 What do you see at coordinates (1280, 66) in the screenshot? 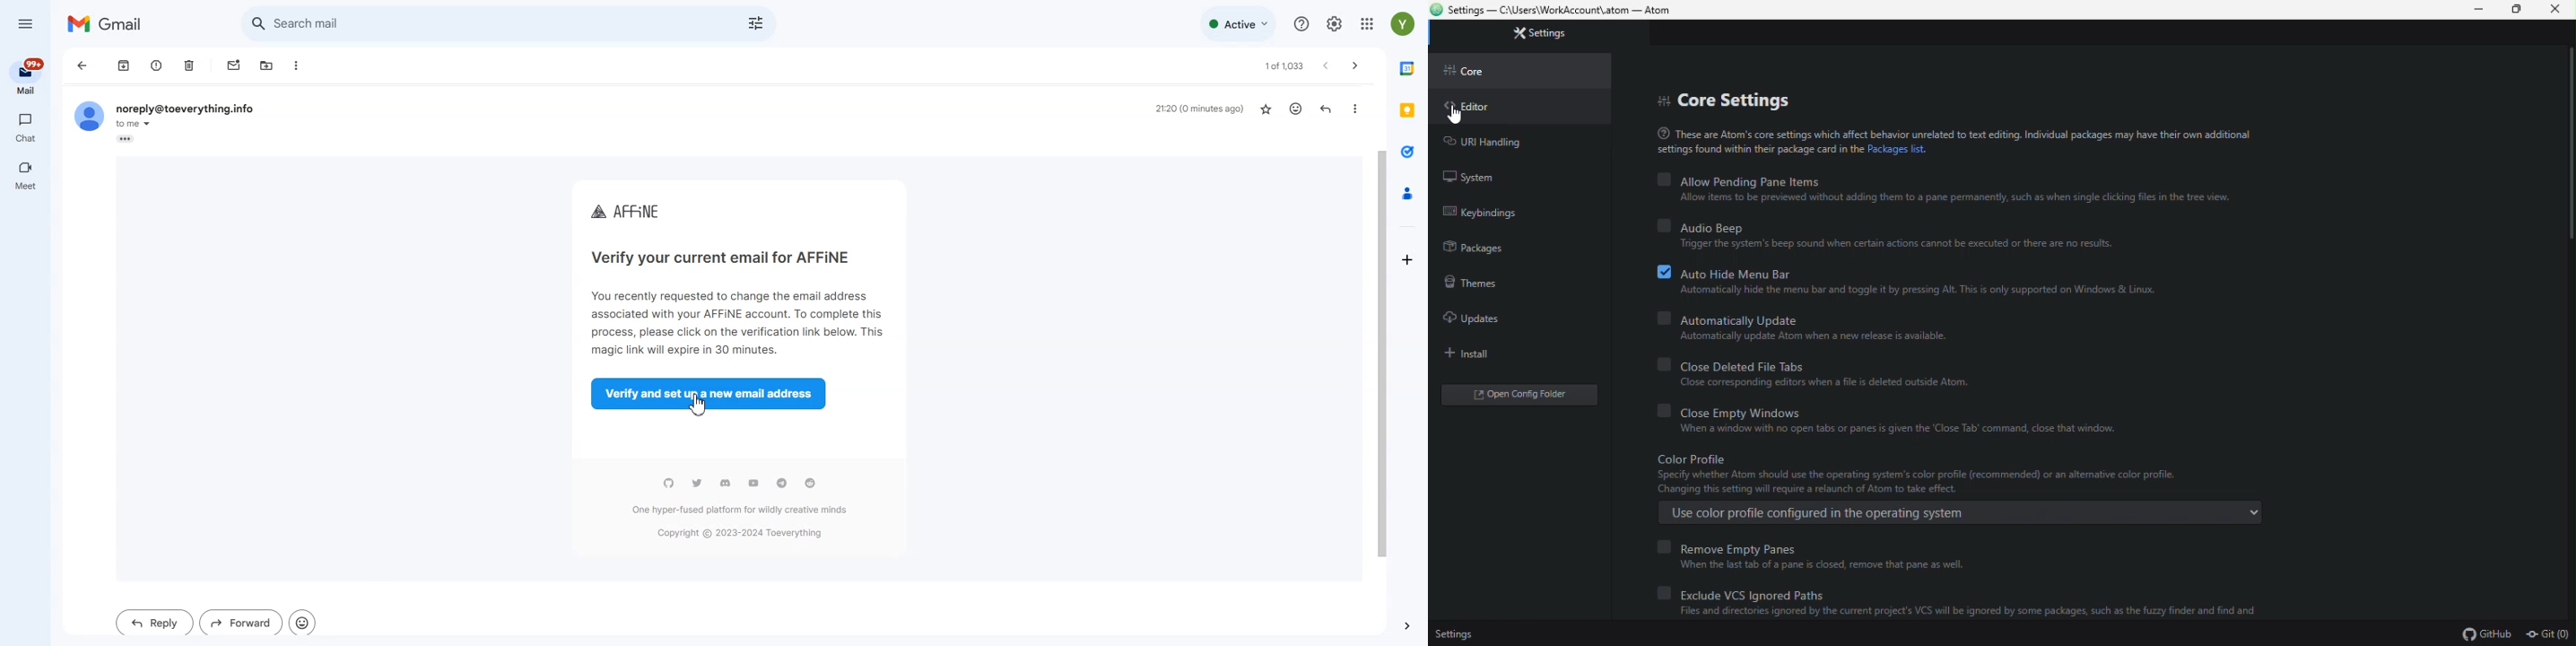
I see `1 of 1003` at bounding box center [1280, 66].